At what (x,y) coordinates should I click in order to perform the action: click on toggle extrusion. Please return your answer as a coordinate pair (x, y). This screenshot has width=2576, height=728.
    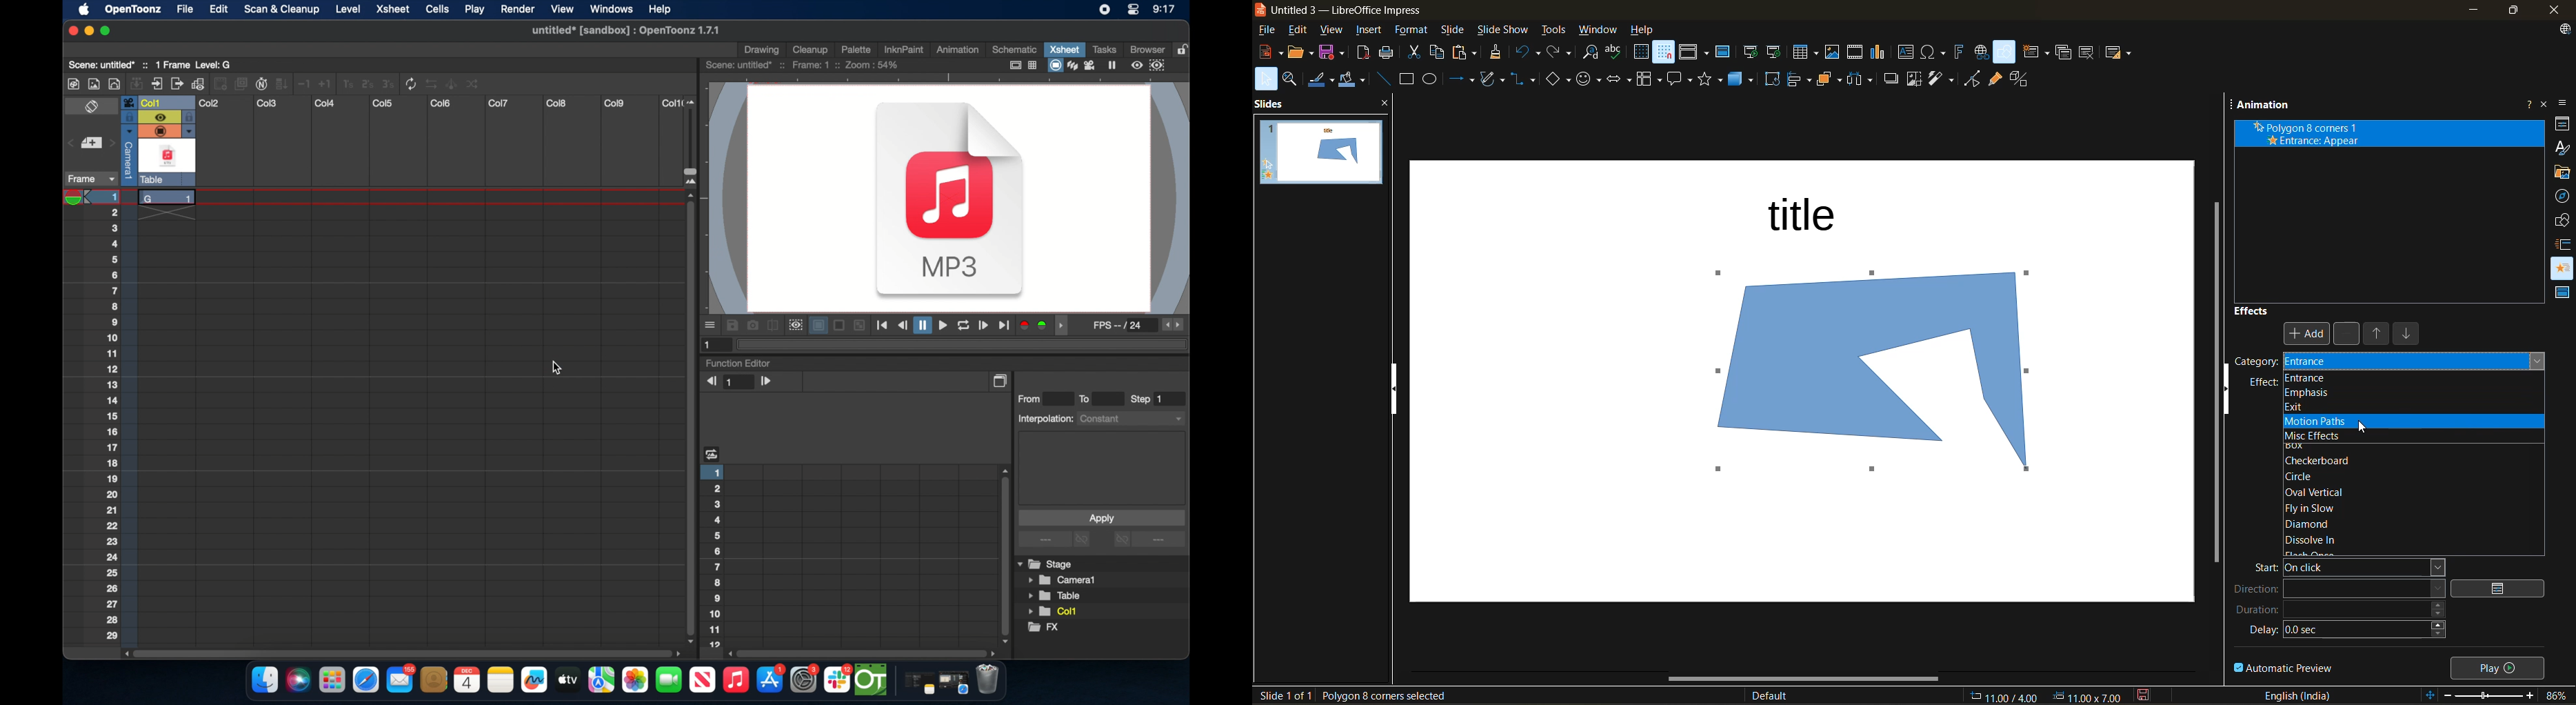
    Looking at the image, I should click on (2020, 79).